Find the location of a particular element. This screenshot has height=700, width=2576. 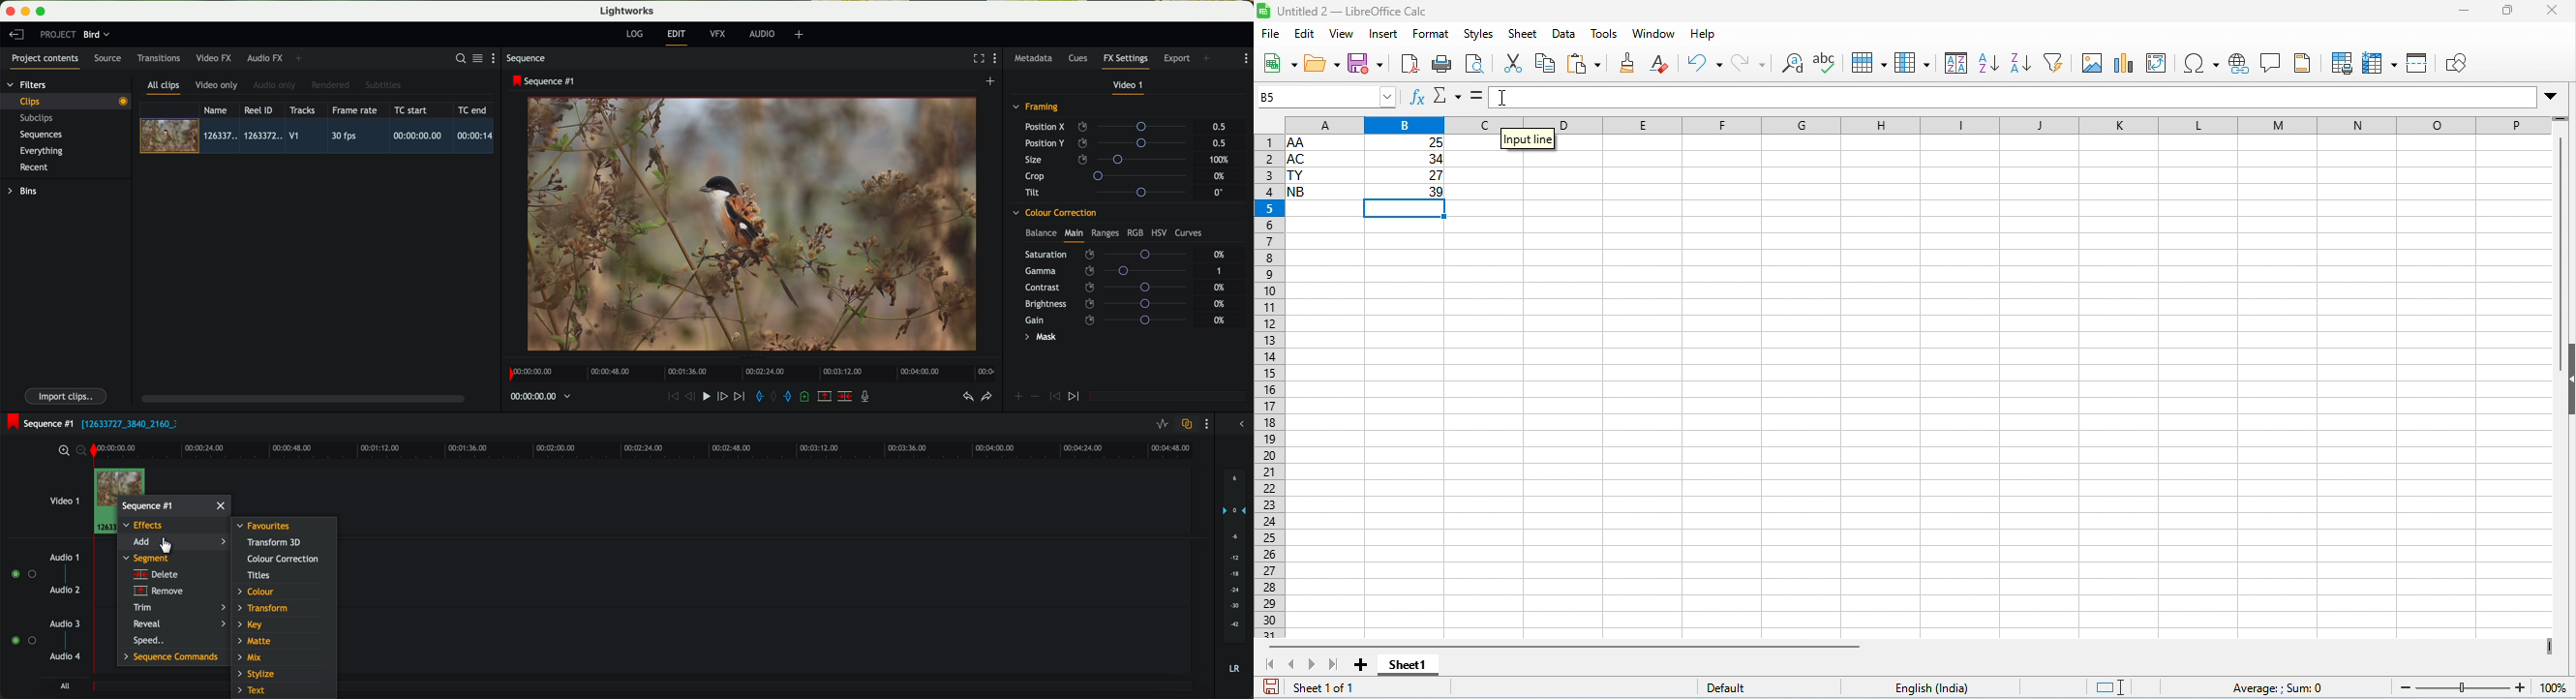

find and replace is located at coordinates (1796, 63).